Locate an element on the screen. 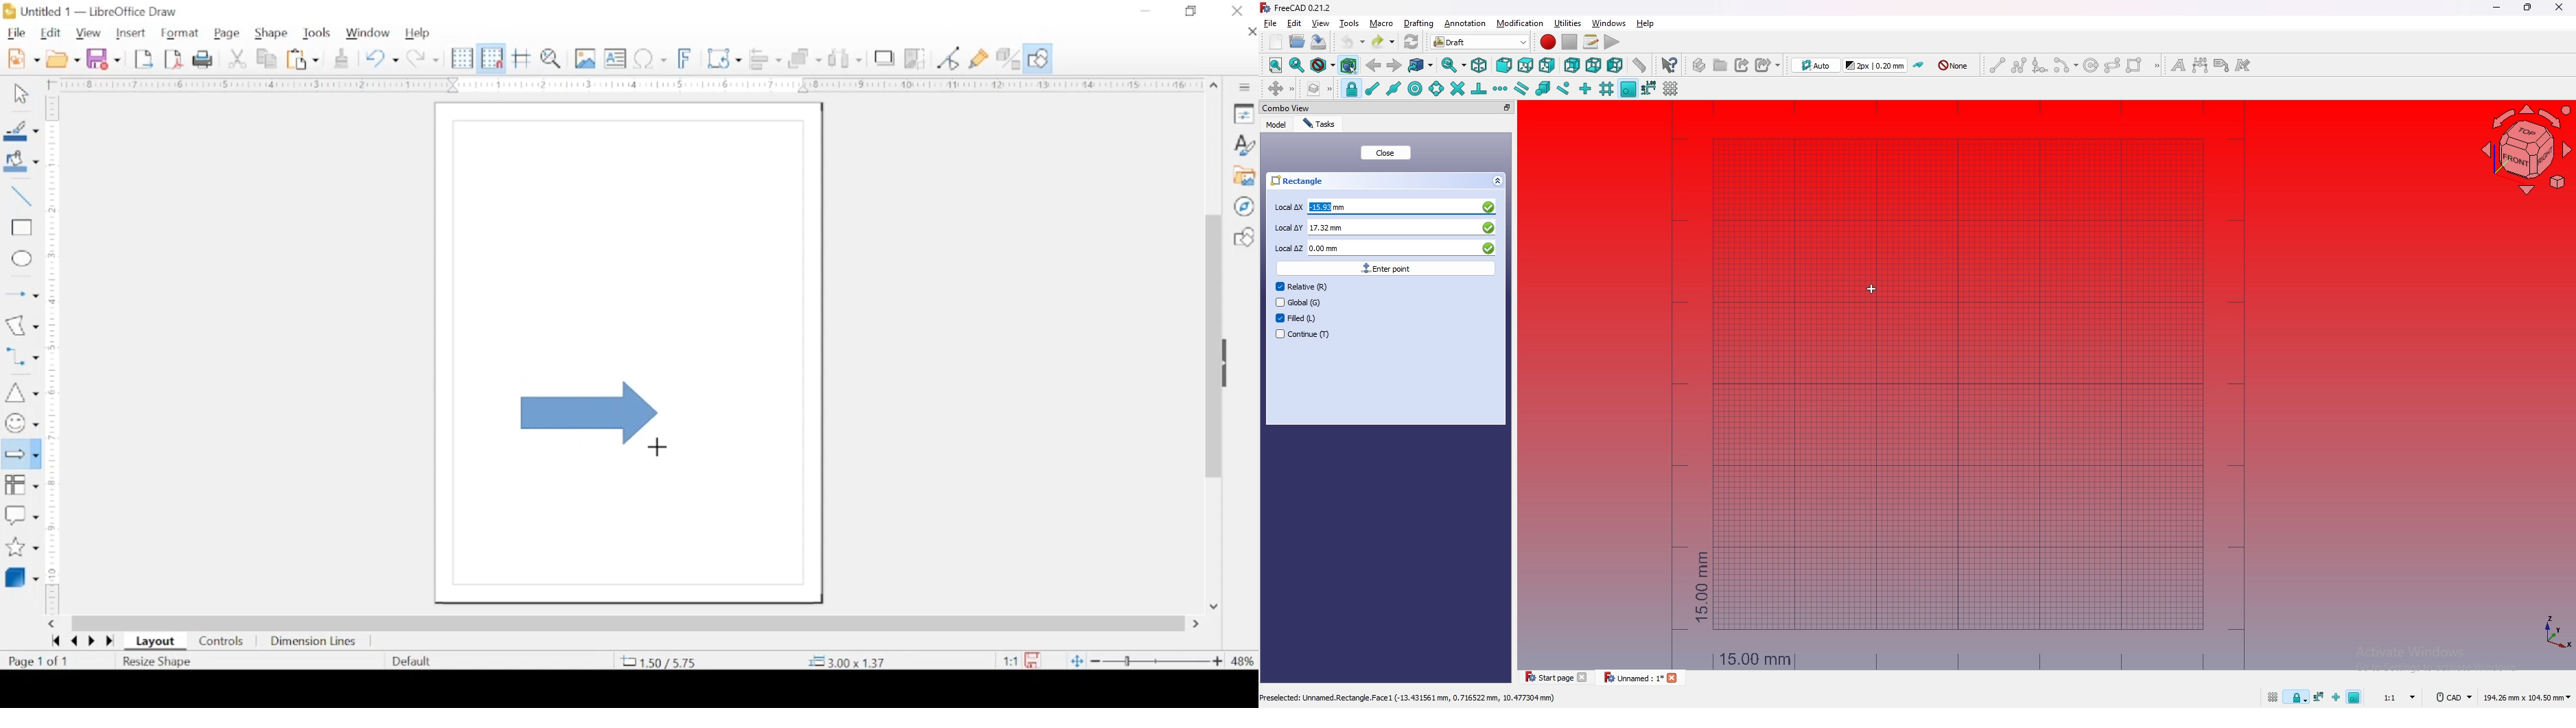 Image resolution: width=2576 pixels, height=728 pixels. snap near is located at coordinates (1564, 89).